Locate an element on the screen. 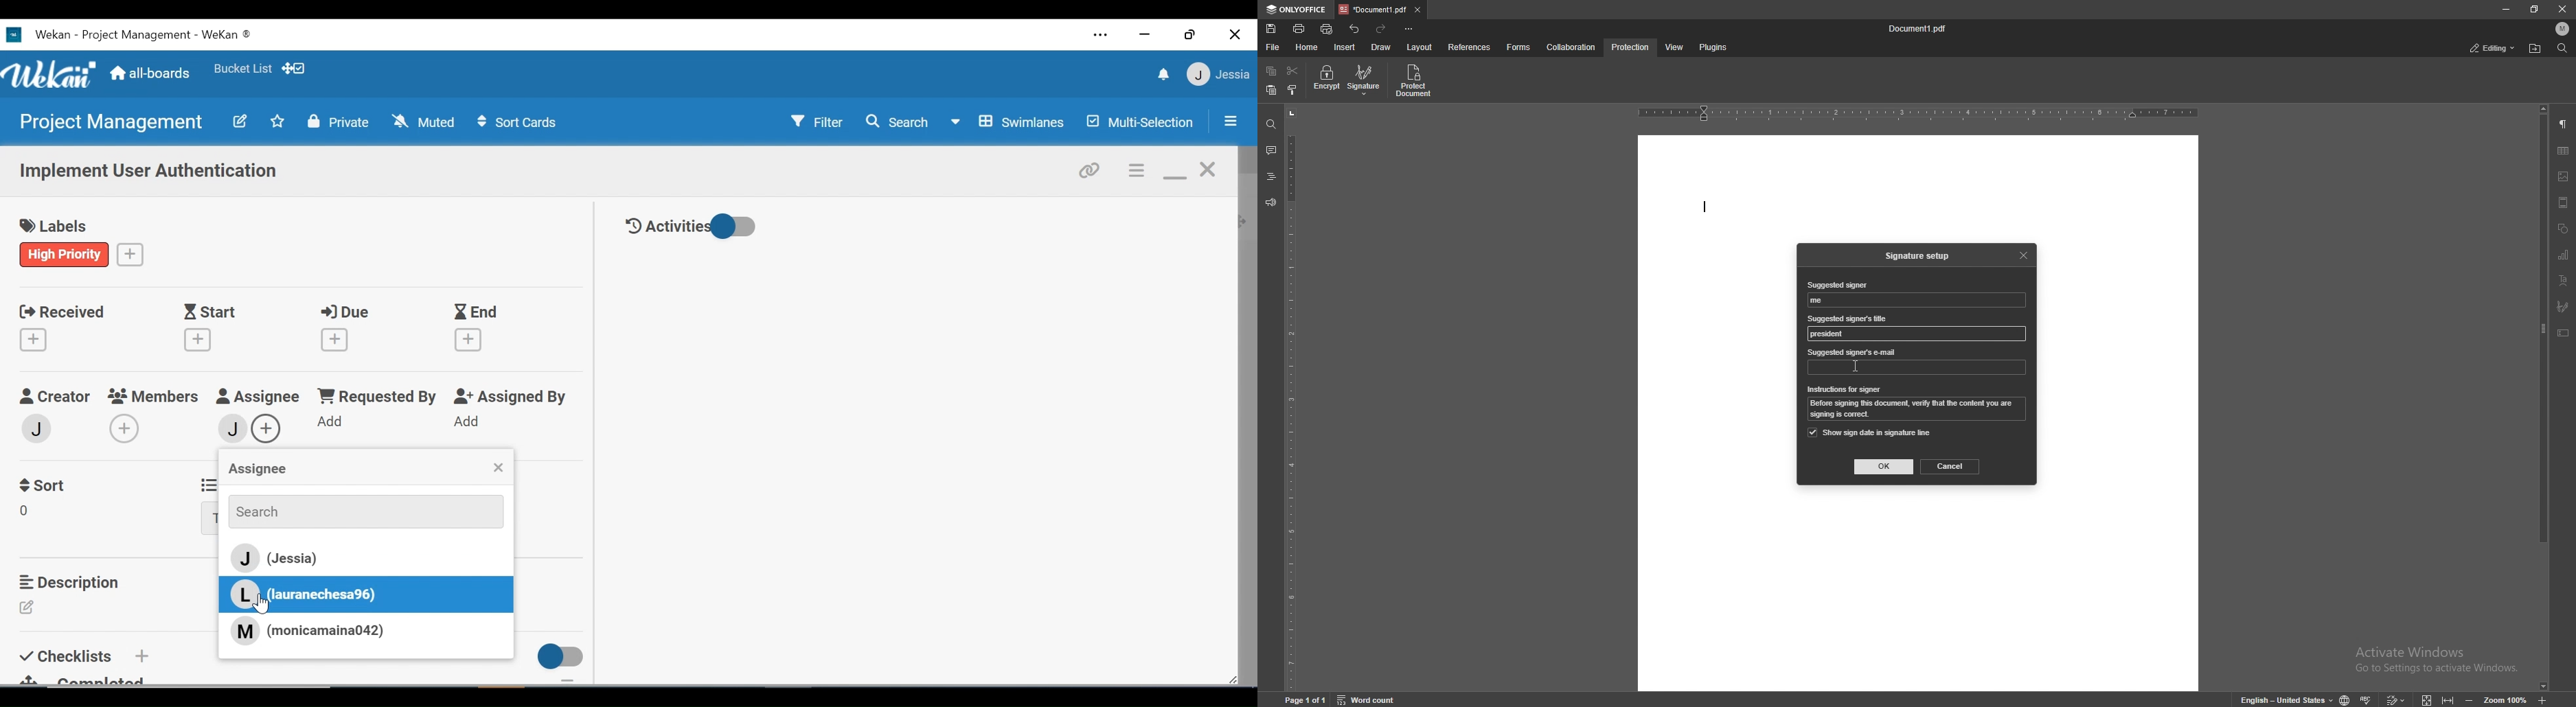  Members is located at coordinates (155, 395).